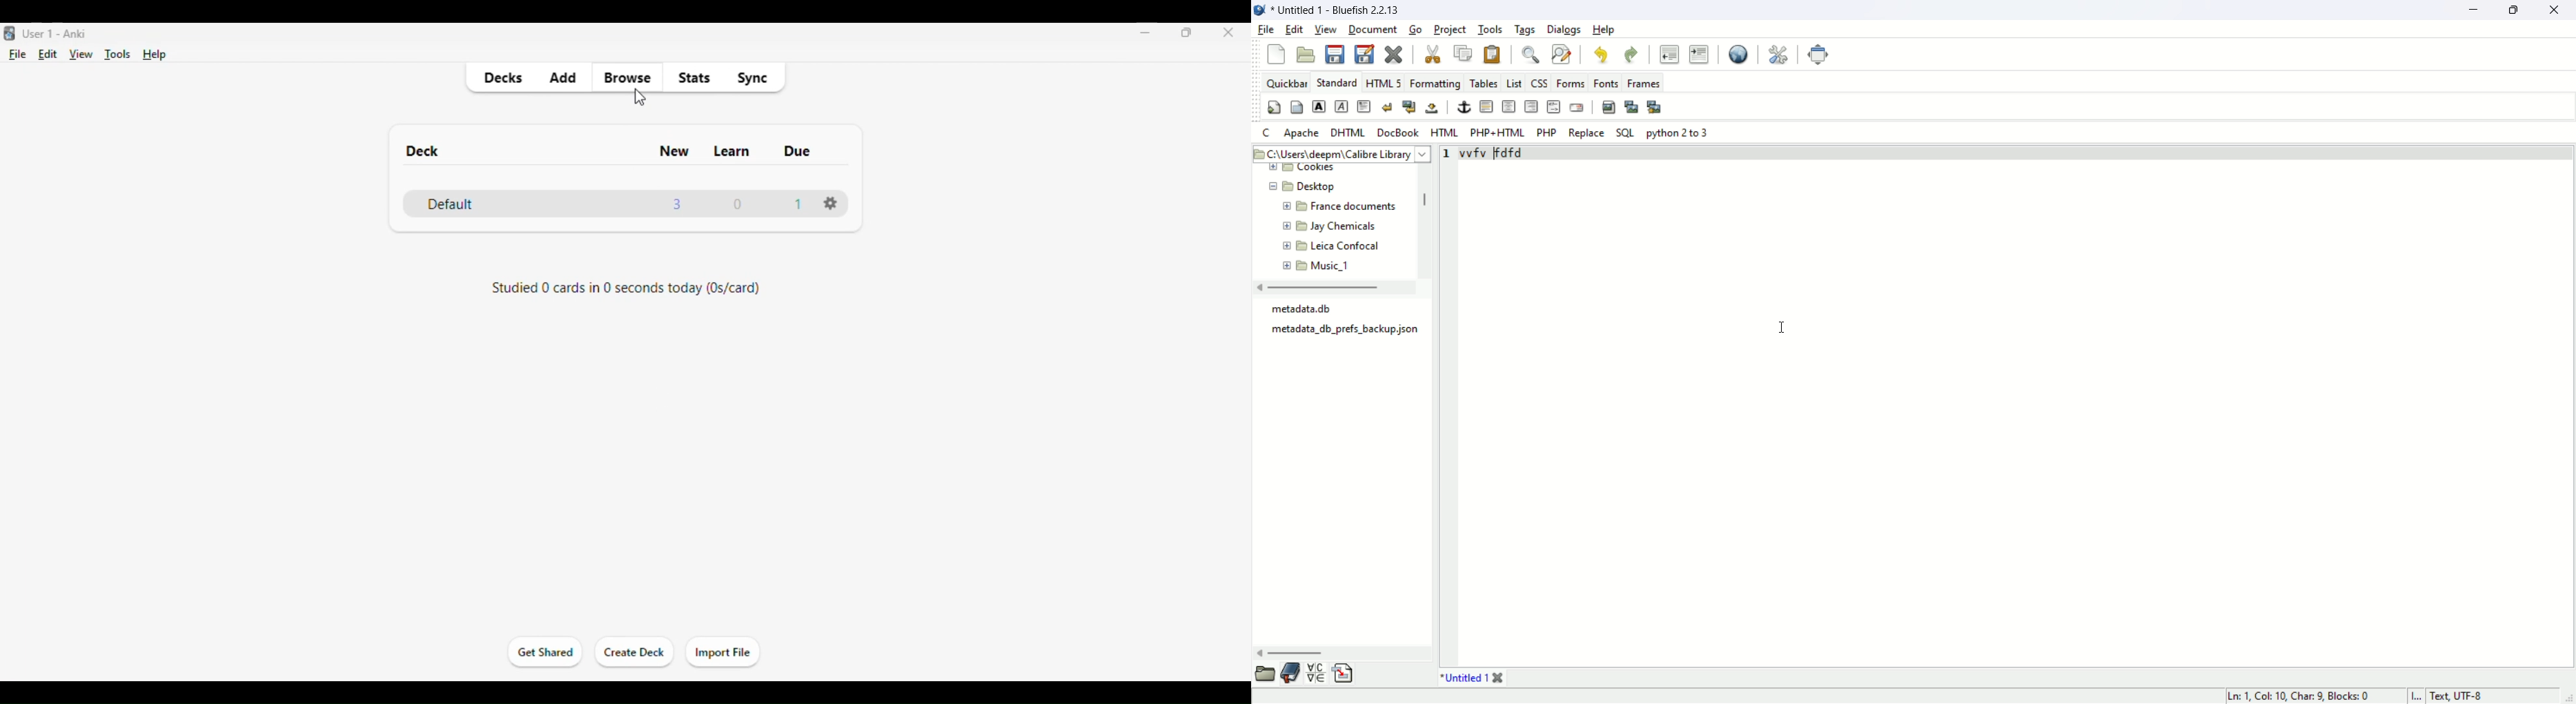 The image size is (2576, 728). What do you see at coordinates (562, 78) in the screenshot?
I see `add` at bounding box center [562, 78].